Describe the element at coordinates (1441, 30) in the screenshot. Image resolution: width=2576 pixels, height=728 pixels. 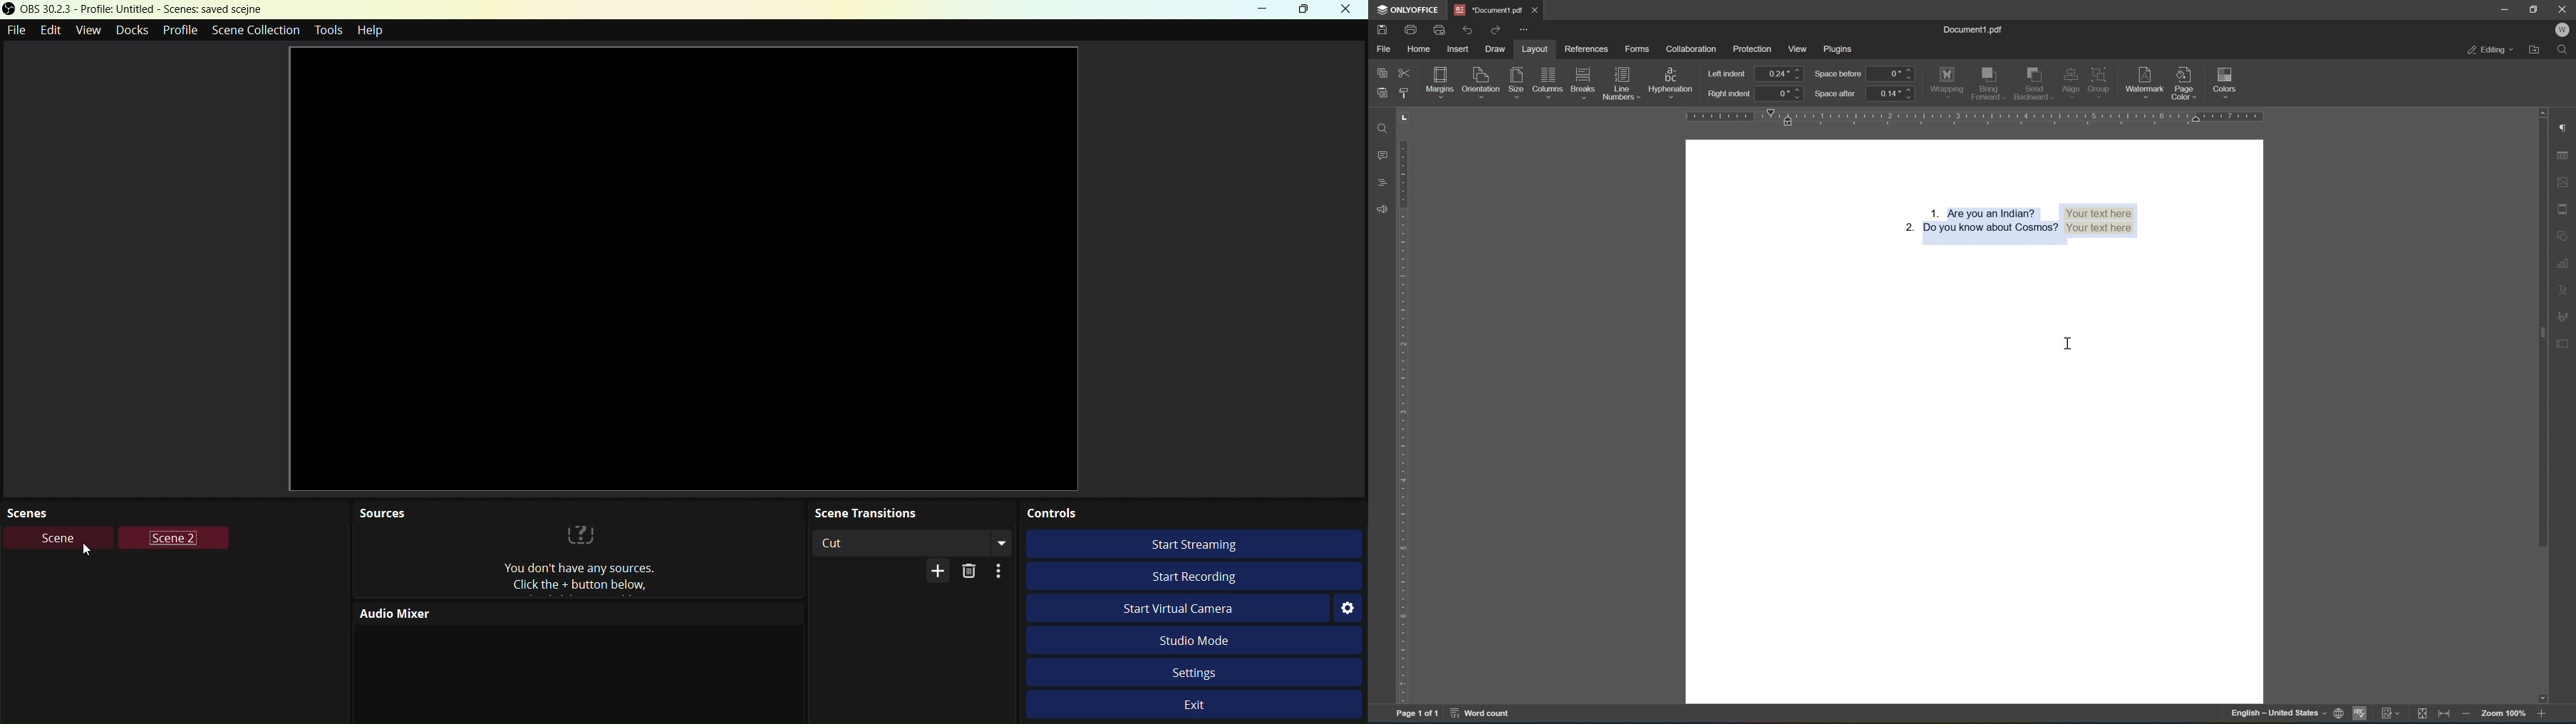
I see `print preview` at that location.